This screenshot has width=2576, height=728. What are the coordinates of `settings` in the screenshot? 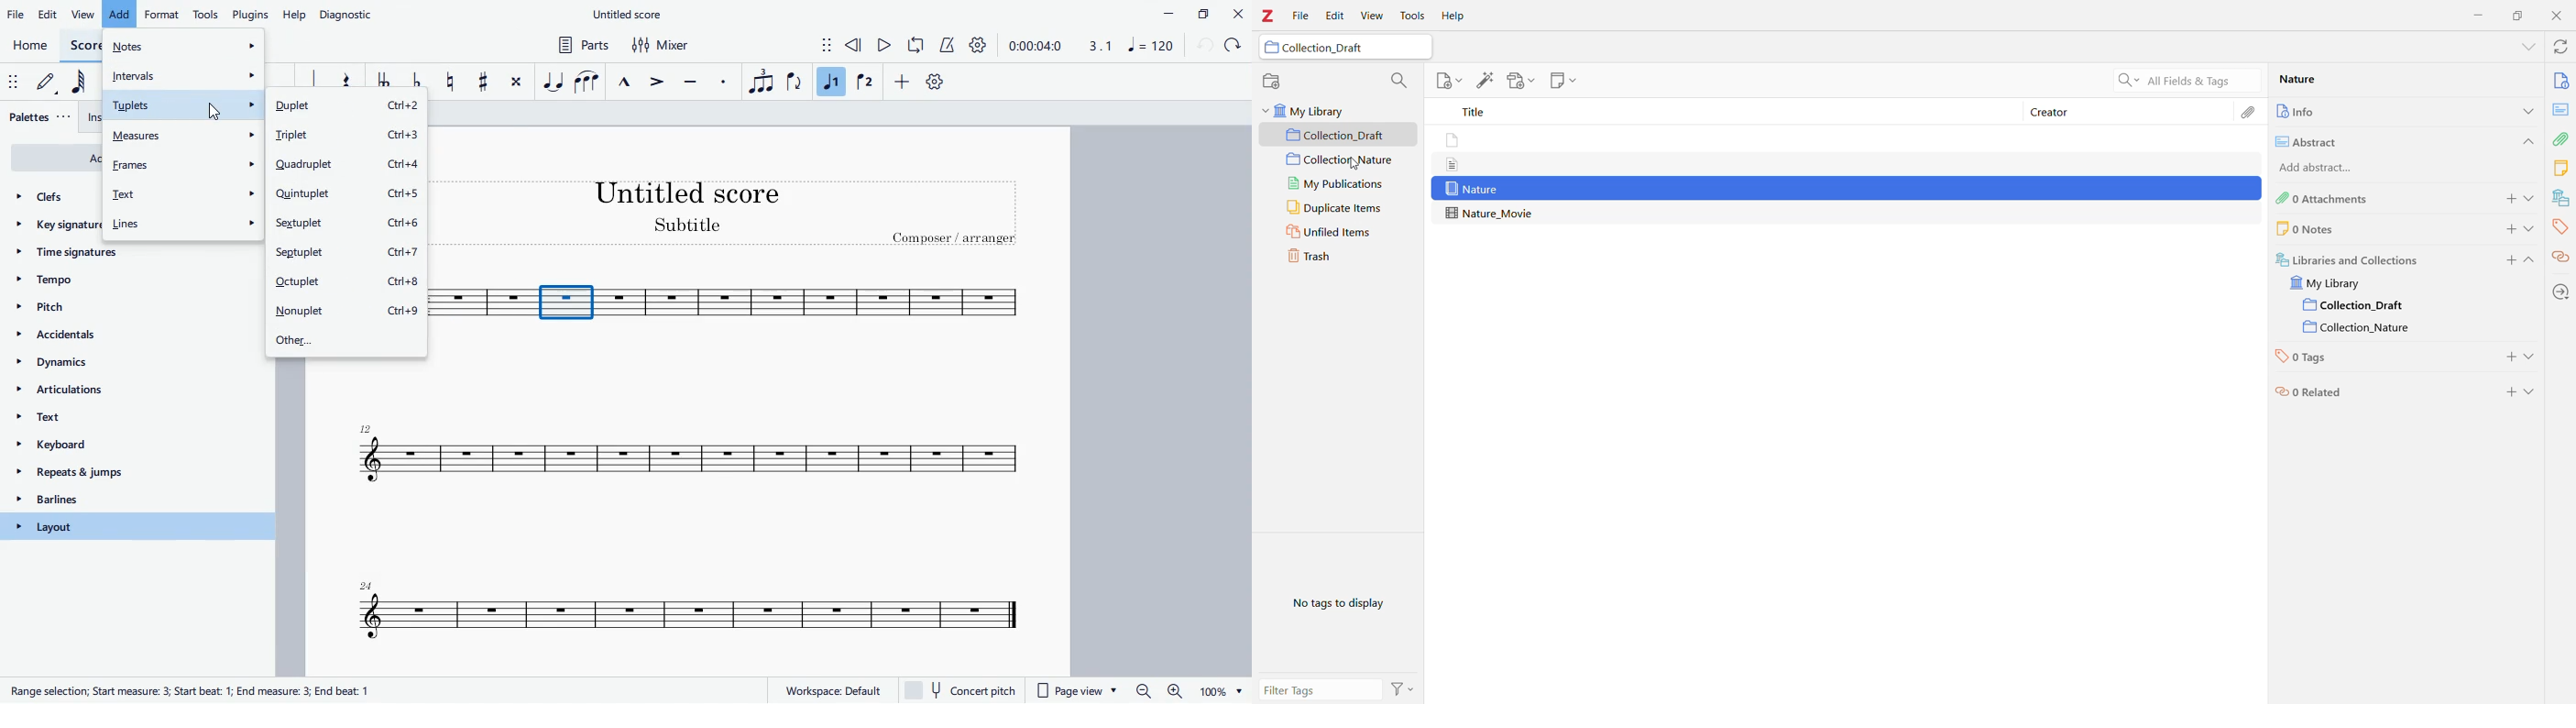 It's located at (981, 46).